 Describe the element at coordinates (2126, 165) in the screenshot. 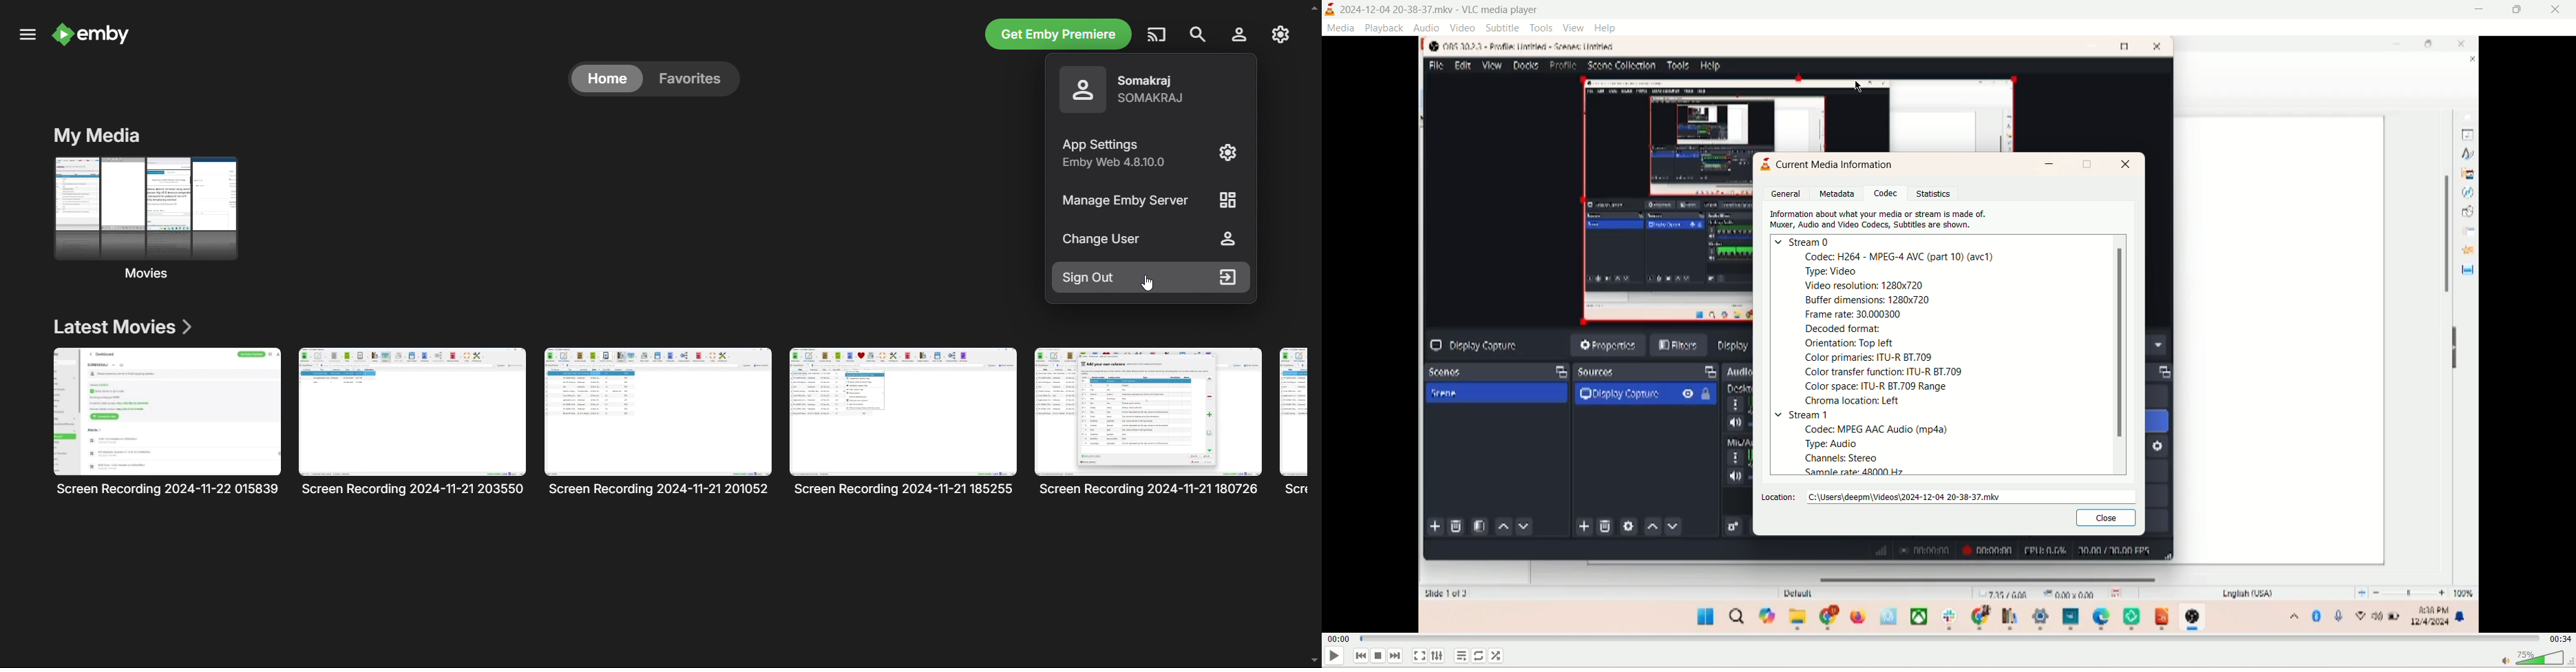

I see `close` at that location.